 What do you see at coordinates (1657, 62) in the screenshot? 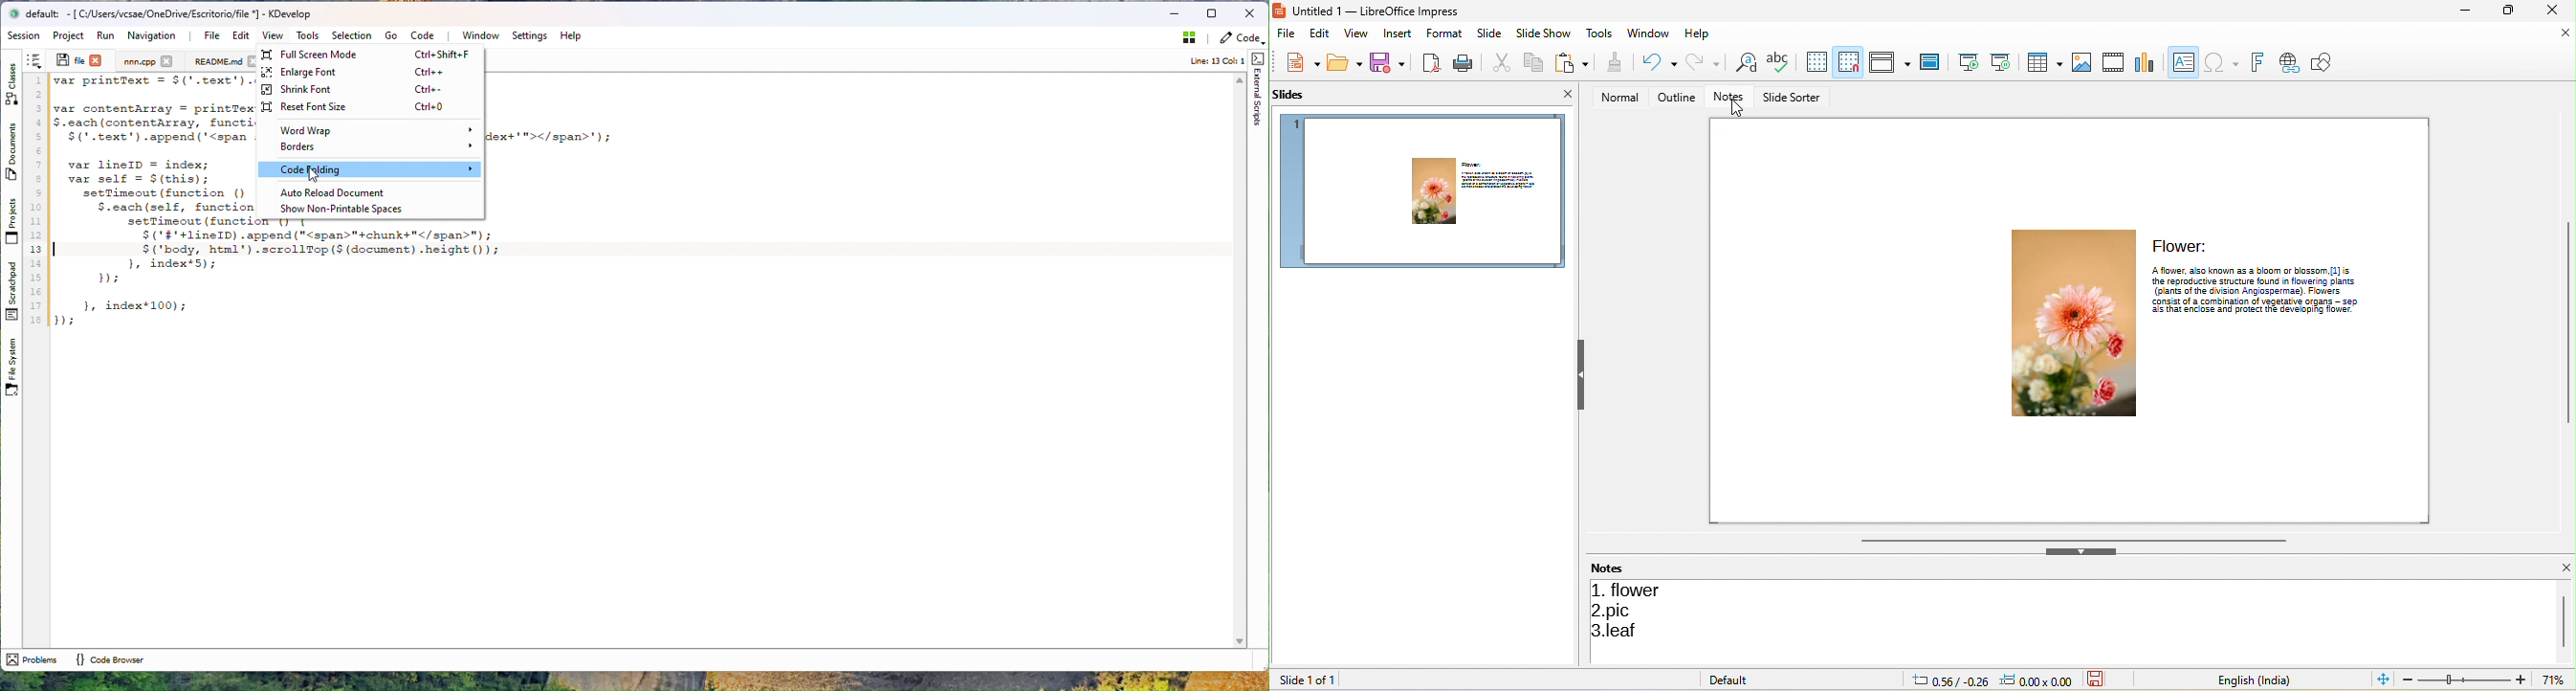
I see `undo` at bounding box center [1657, 62].